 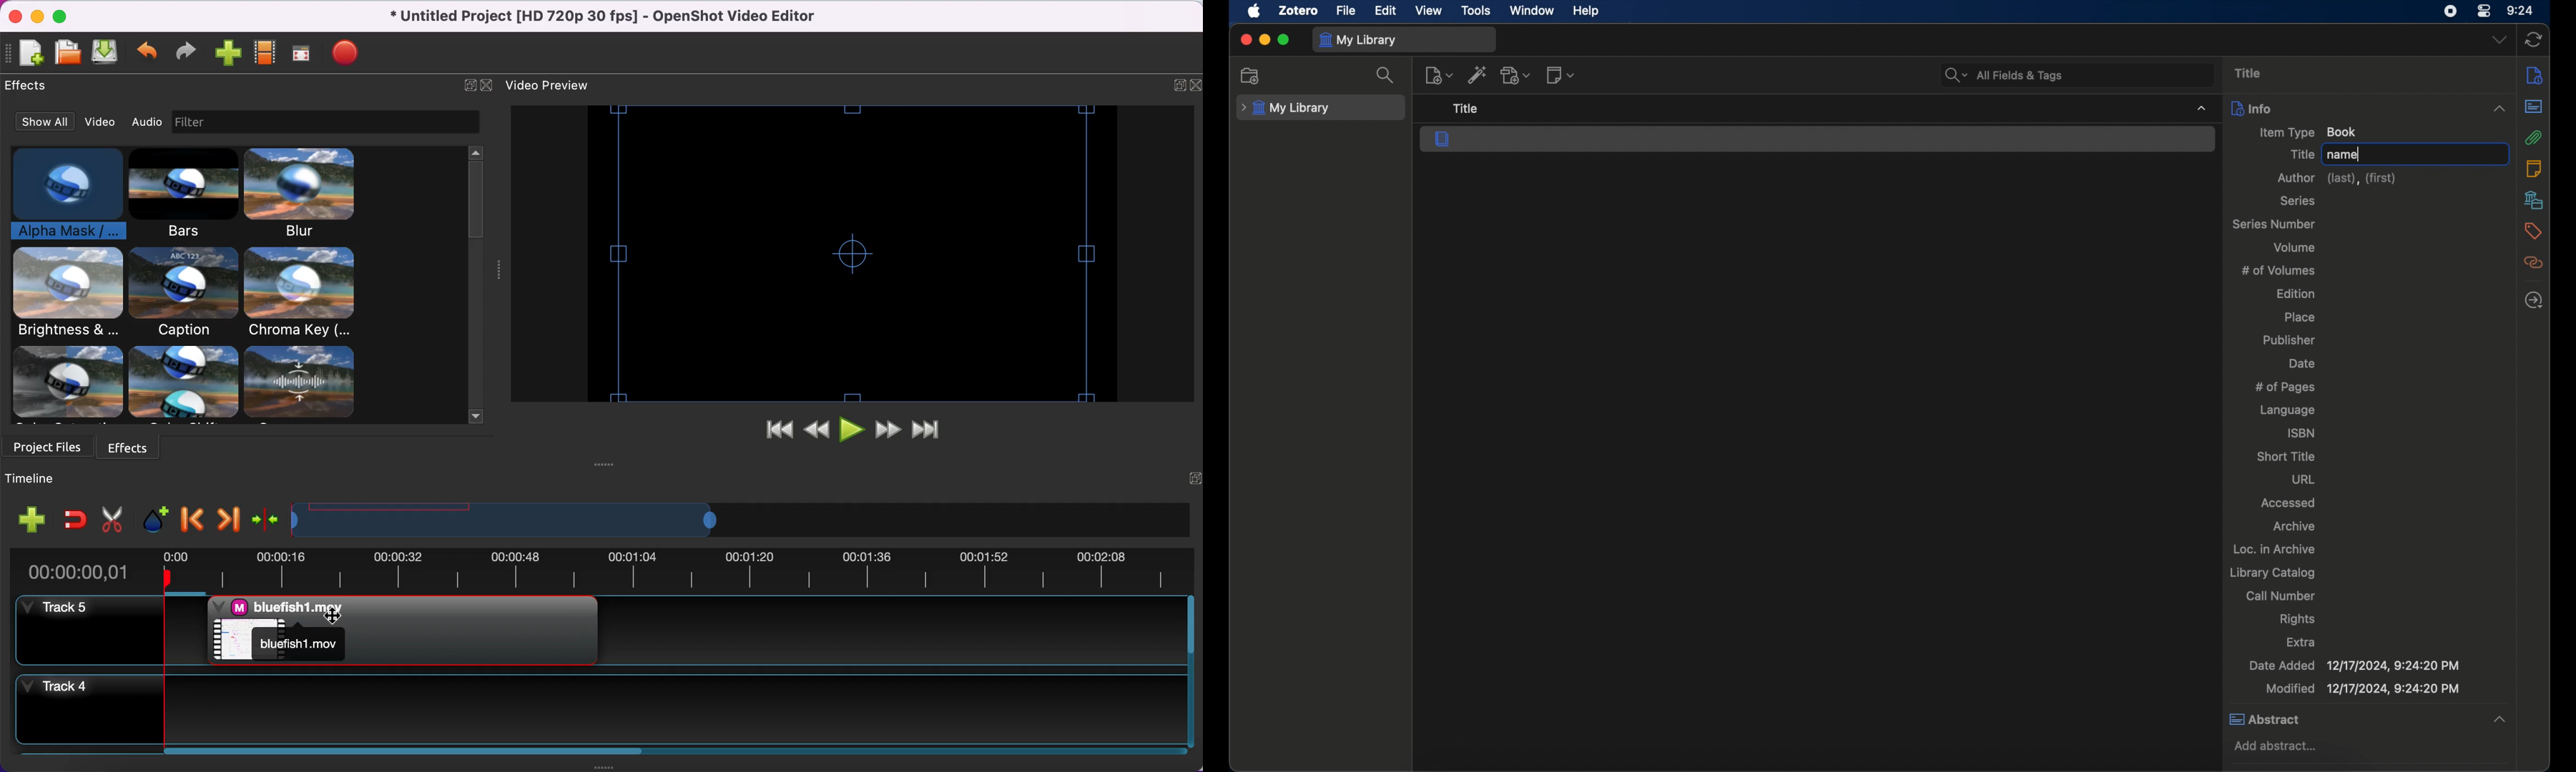 What do you see at coordinates (226, 519) in the screenshot?
I see `next marker` at bounding box center [226, 519].